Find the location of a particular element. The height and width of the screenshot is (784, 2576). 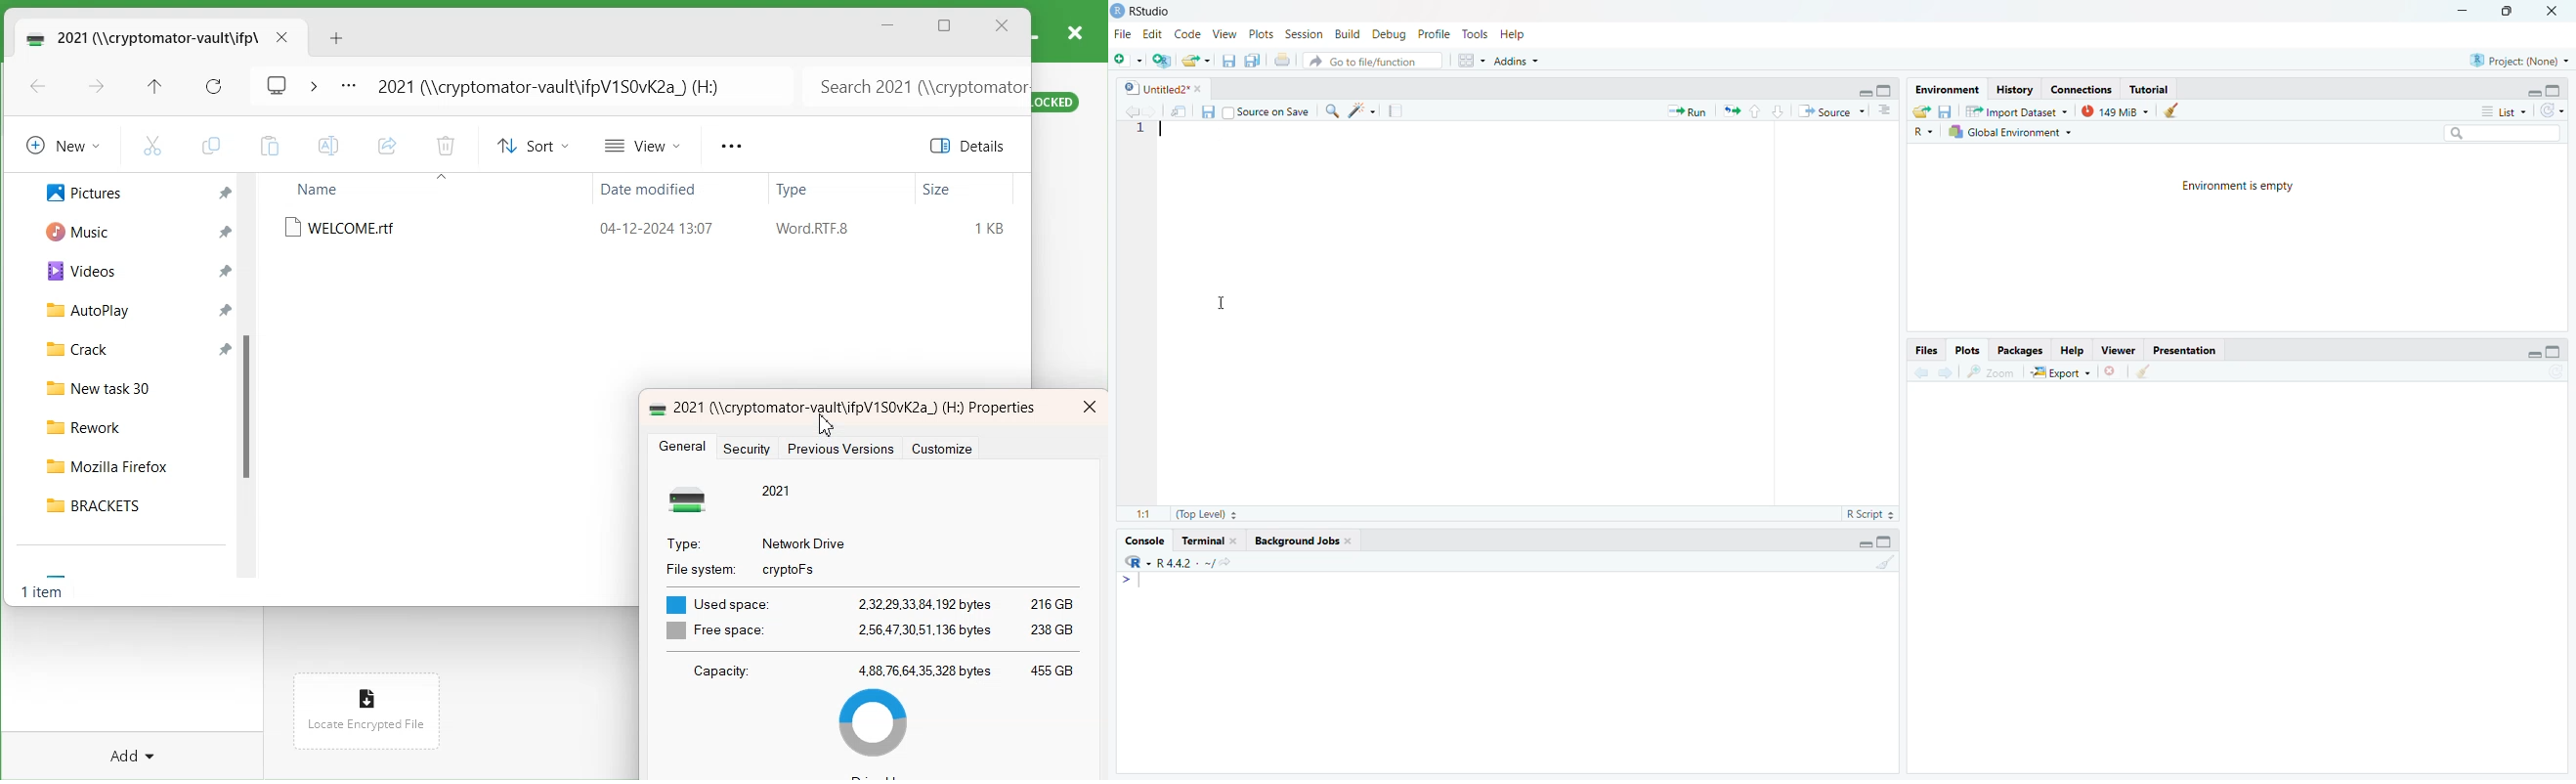

Help is located at coordinates (1513, 36).